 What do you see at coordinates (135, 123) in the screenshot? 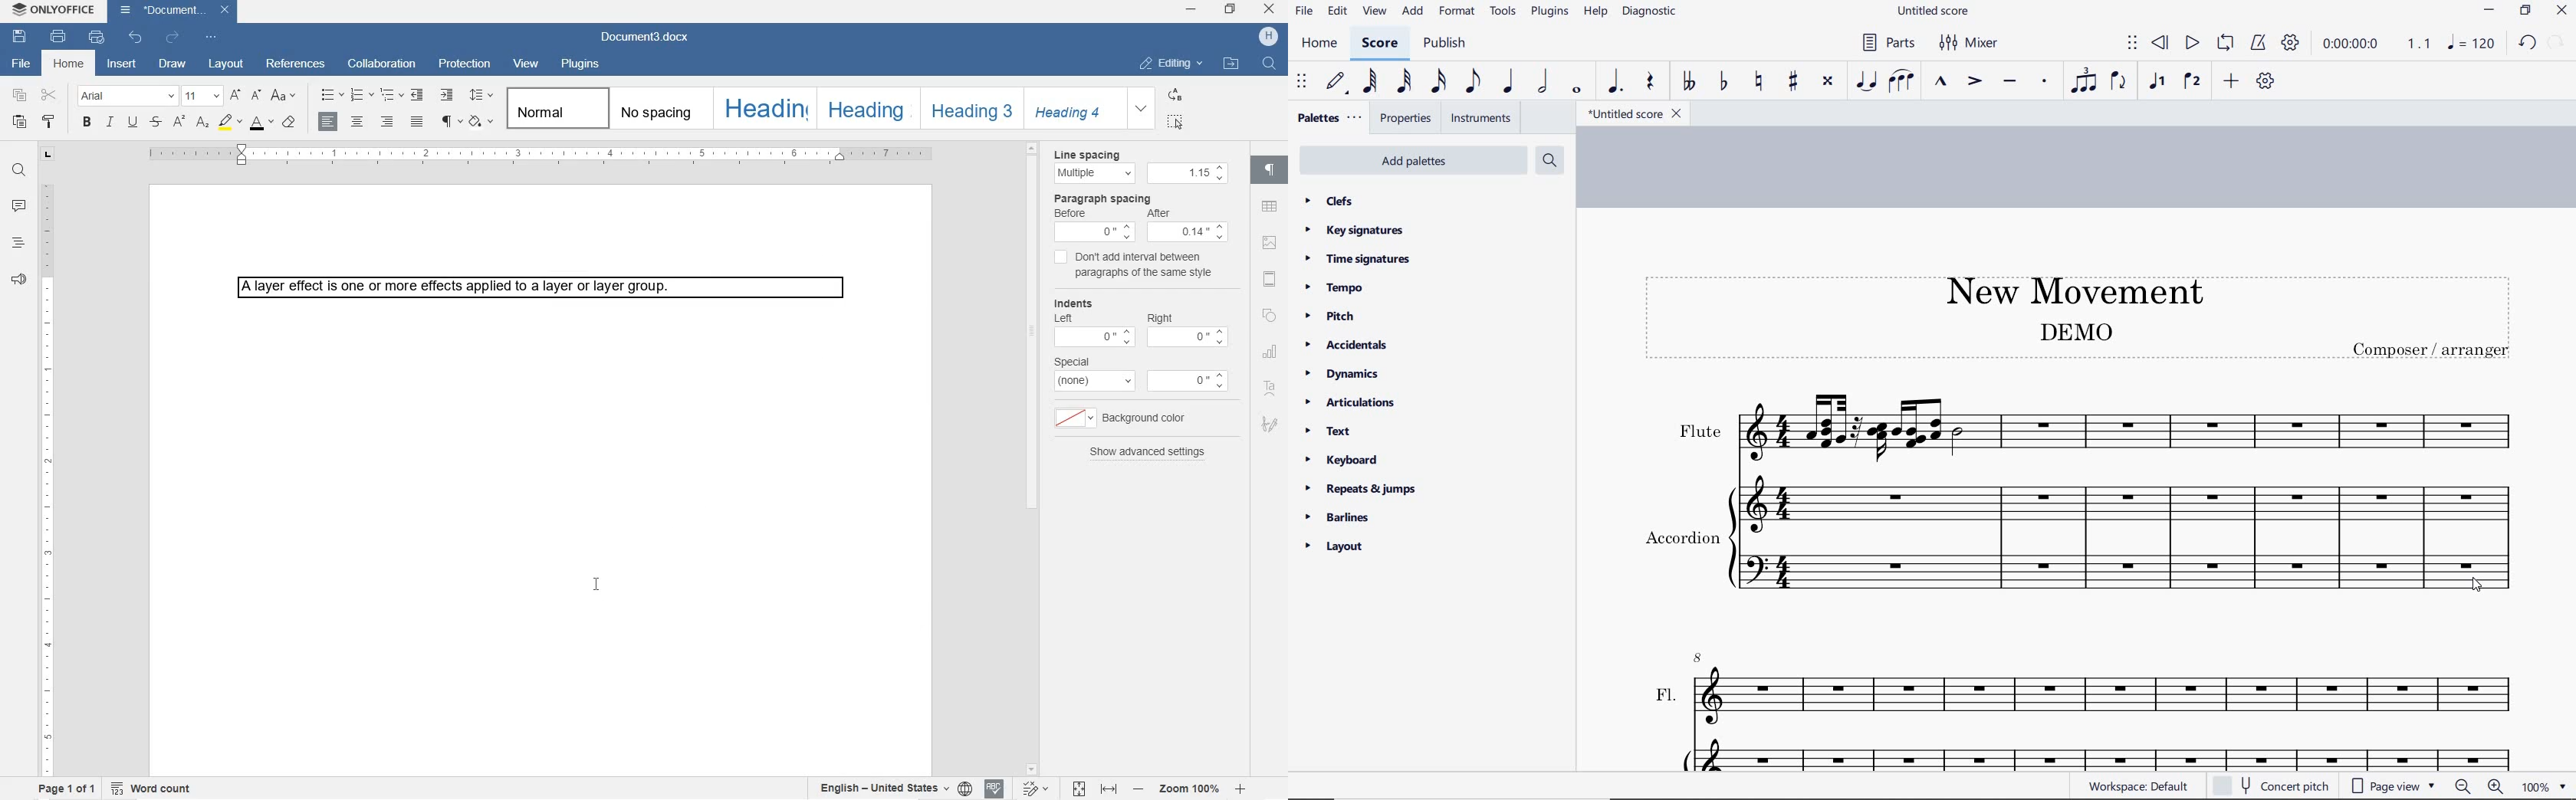
I see `UNDERLINE` at bounding box center [135, 123].